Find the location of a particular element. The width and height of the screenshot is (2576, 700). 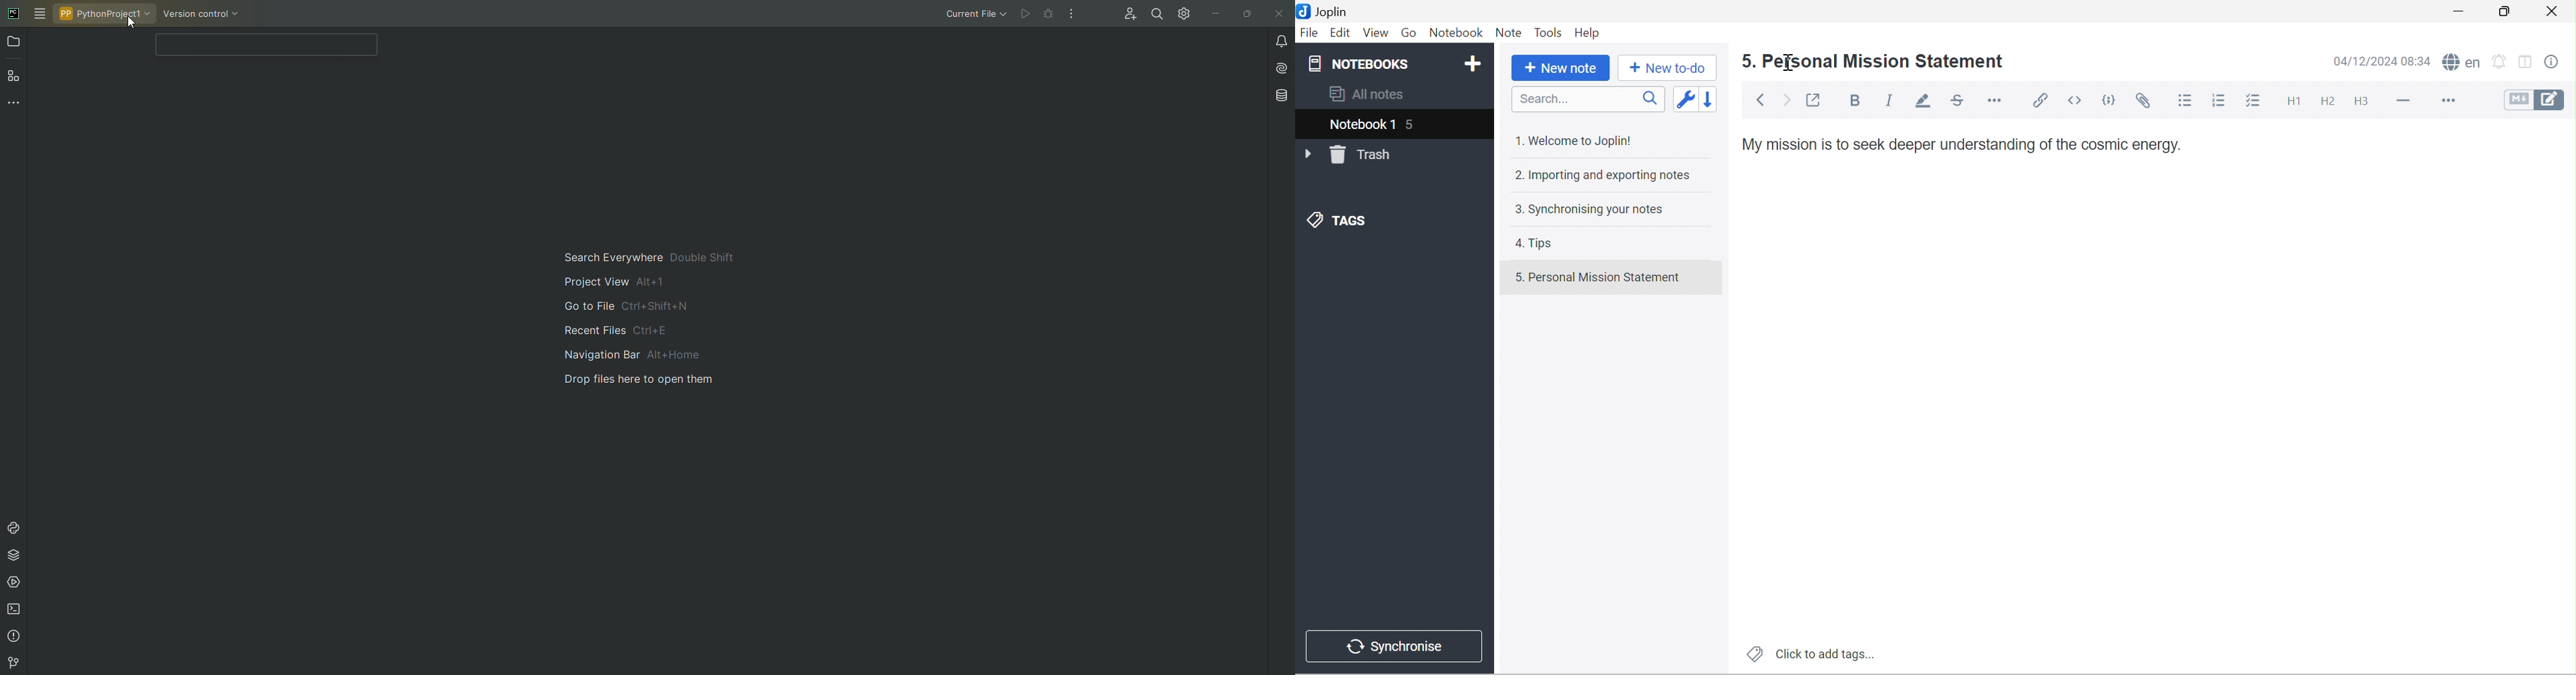

Cursor is located at coordinates (1790, 62).